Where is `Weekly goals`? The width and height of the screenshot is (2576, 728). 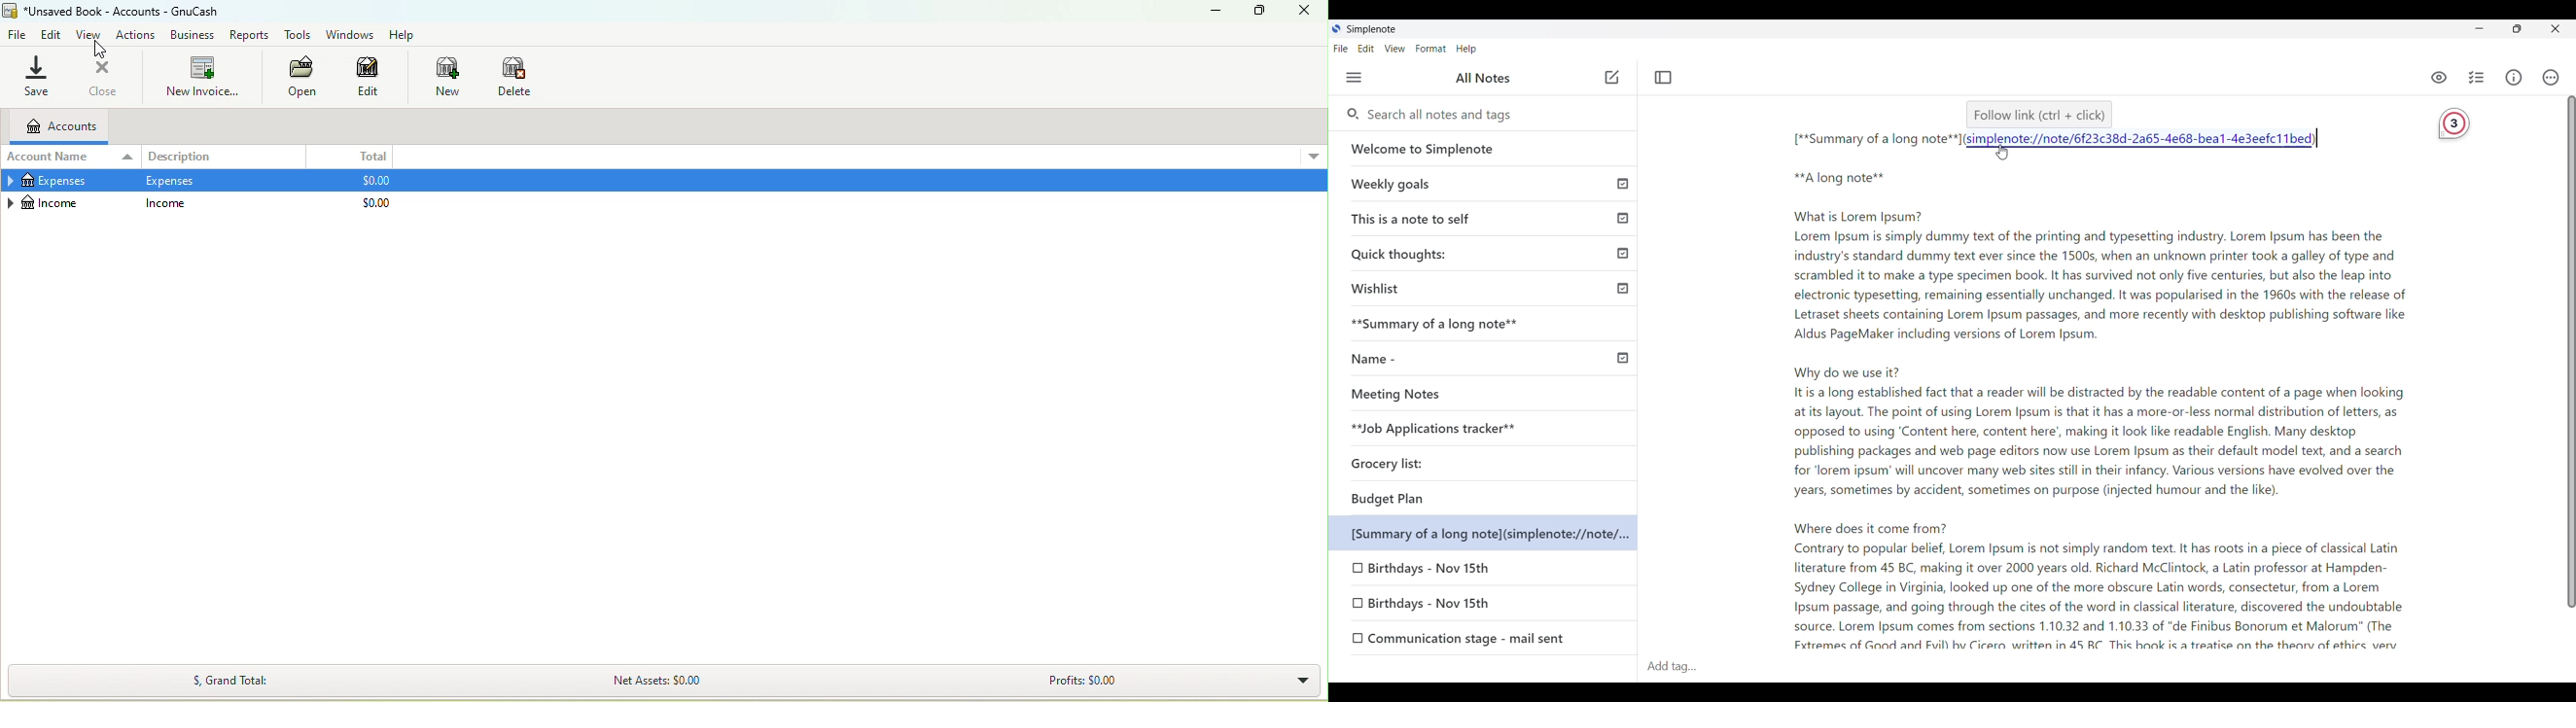
Weekly goals is located at coordinates (1484, 183).